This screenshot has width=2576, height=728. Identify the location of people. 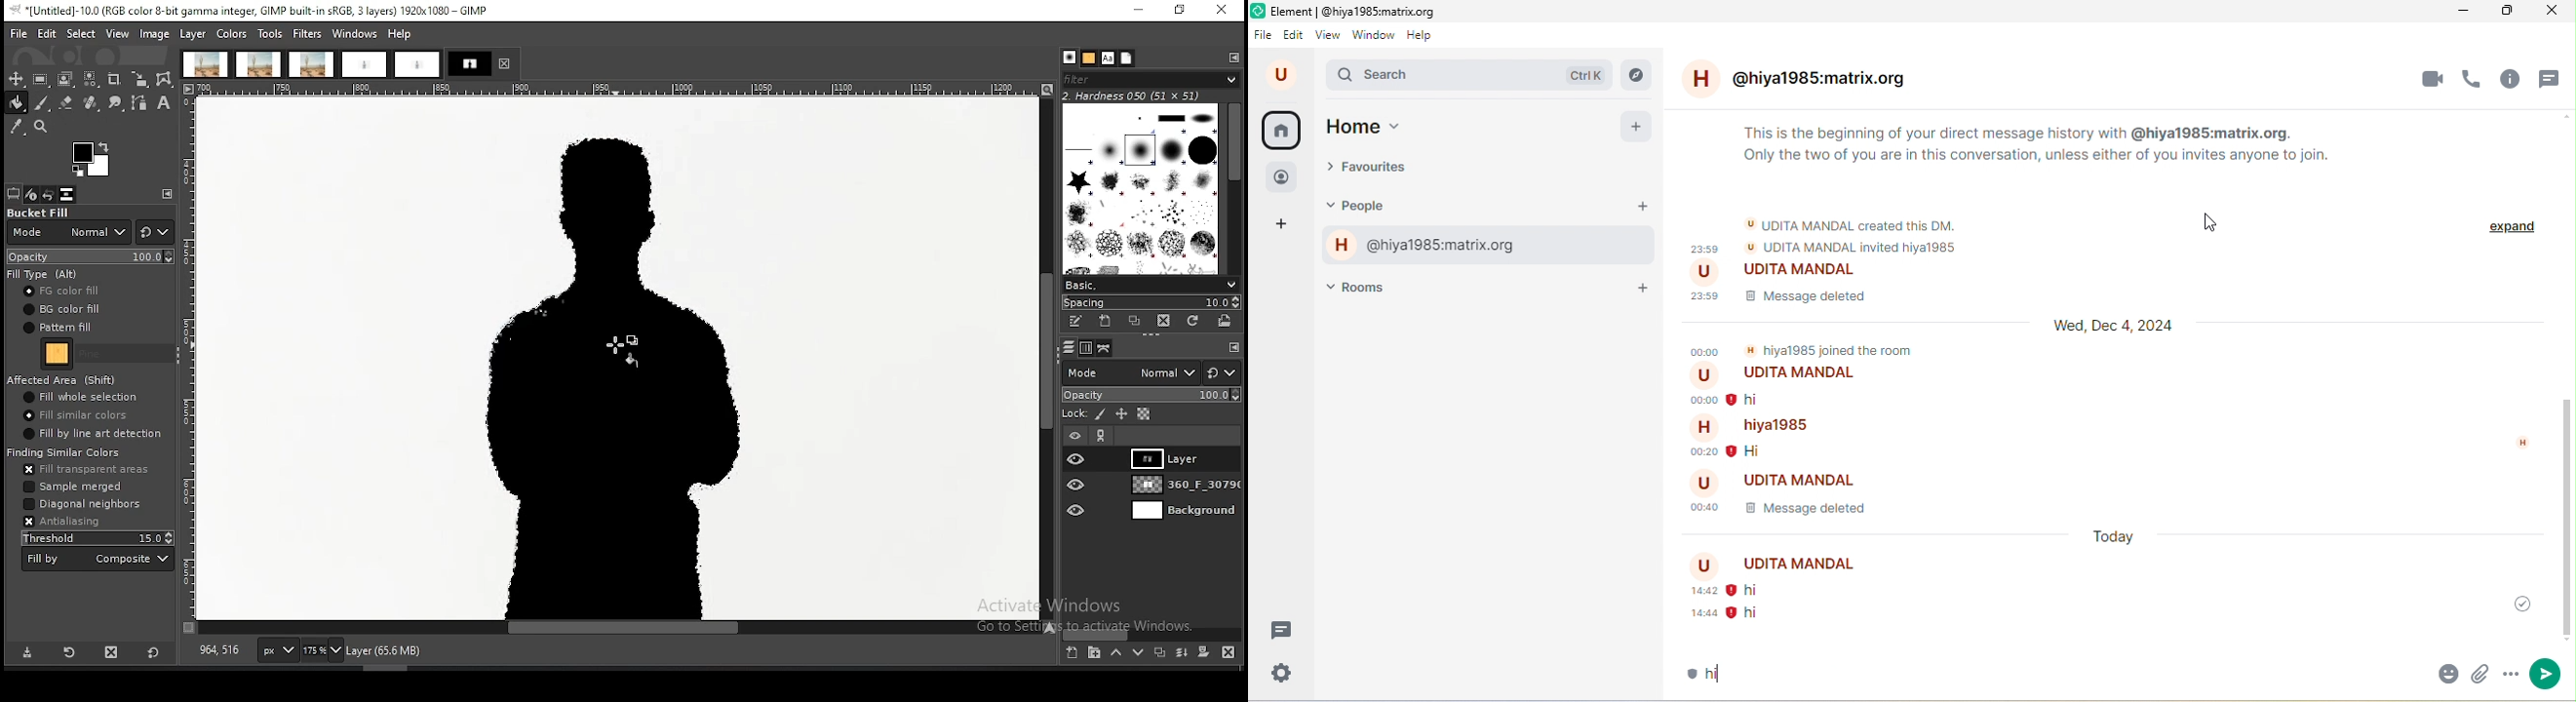
(1374, 206).